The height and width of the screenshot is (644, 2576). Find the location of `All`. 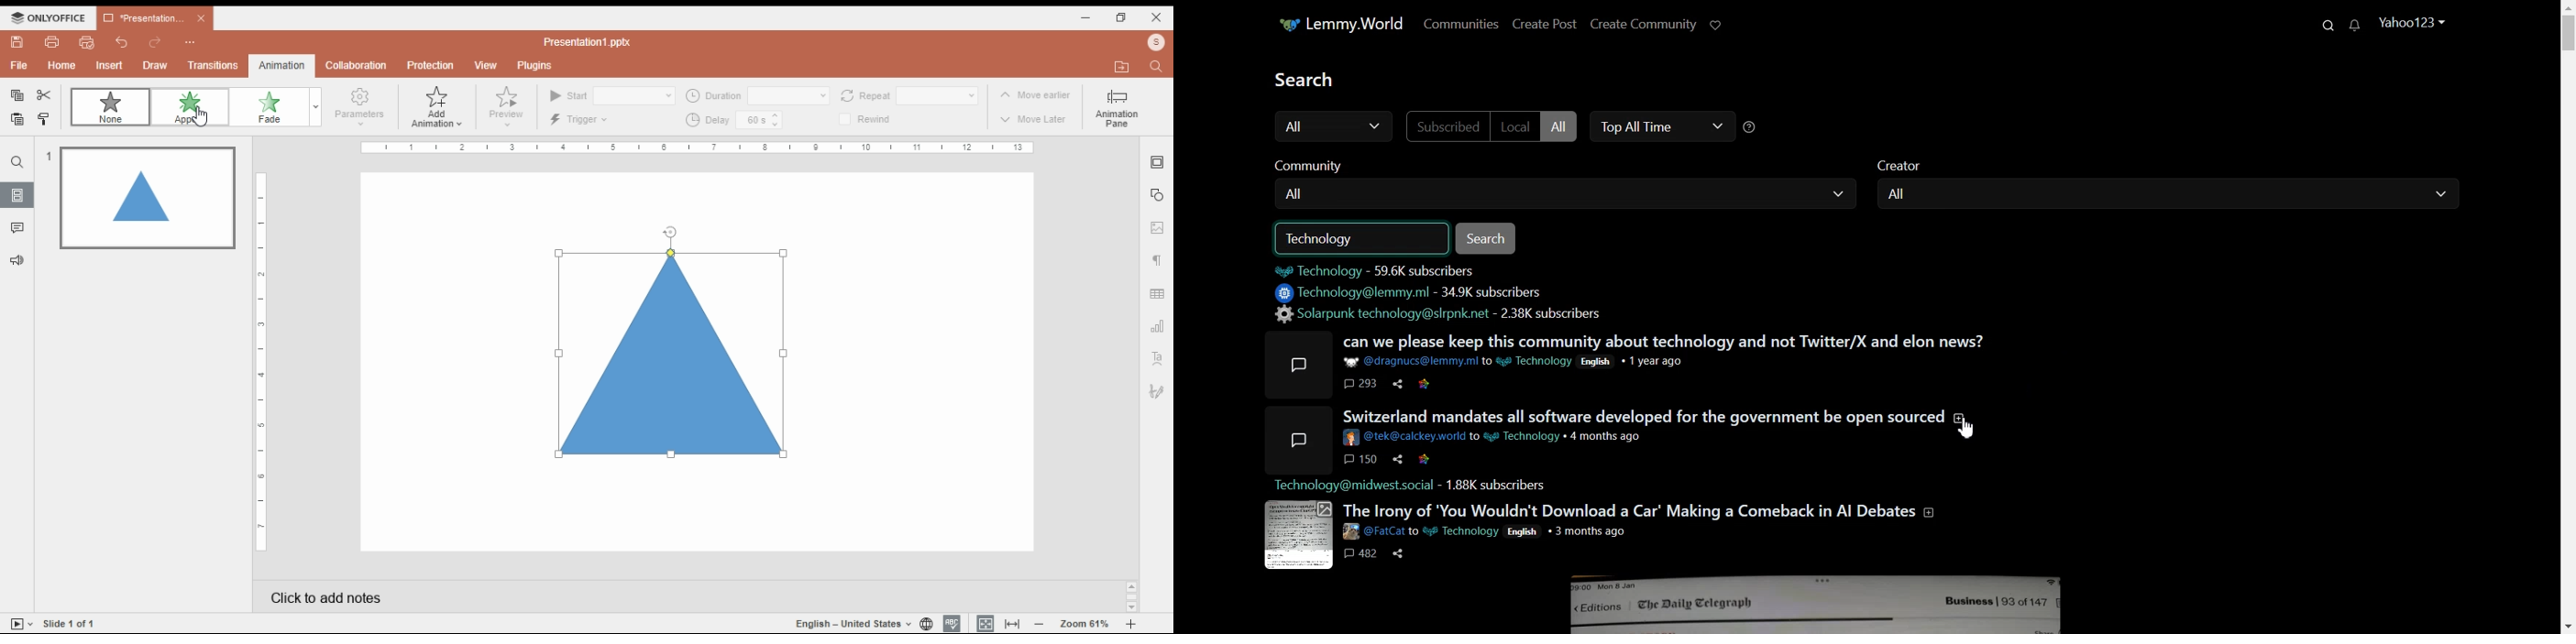

All is located at coordinates (1564, 127).